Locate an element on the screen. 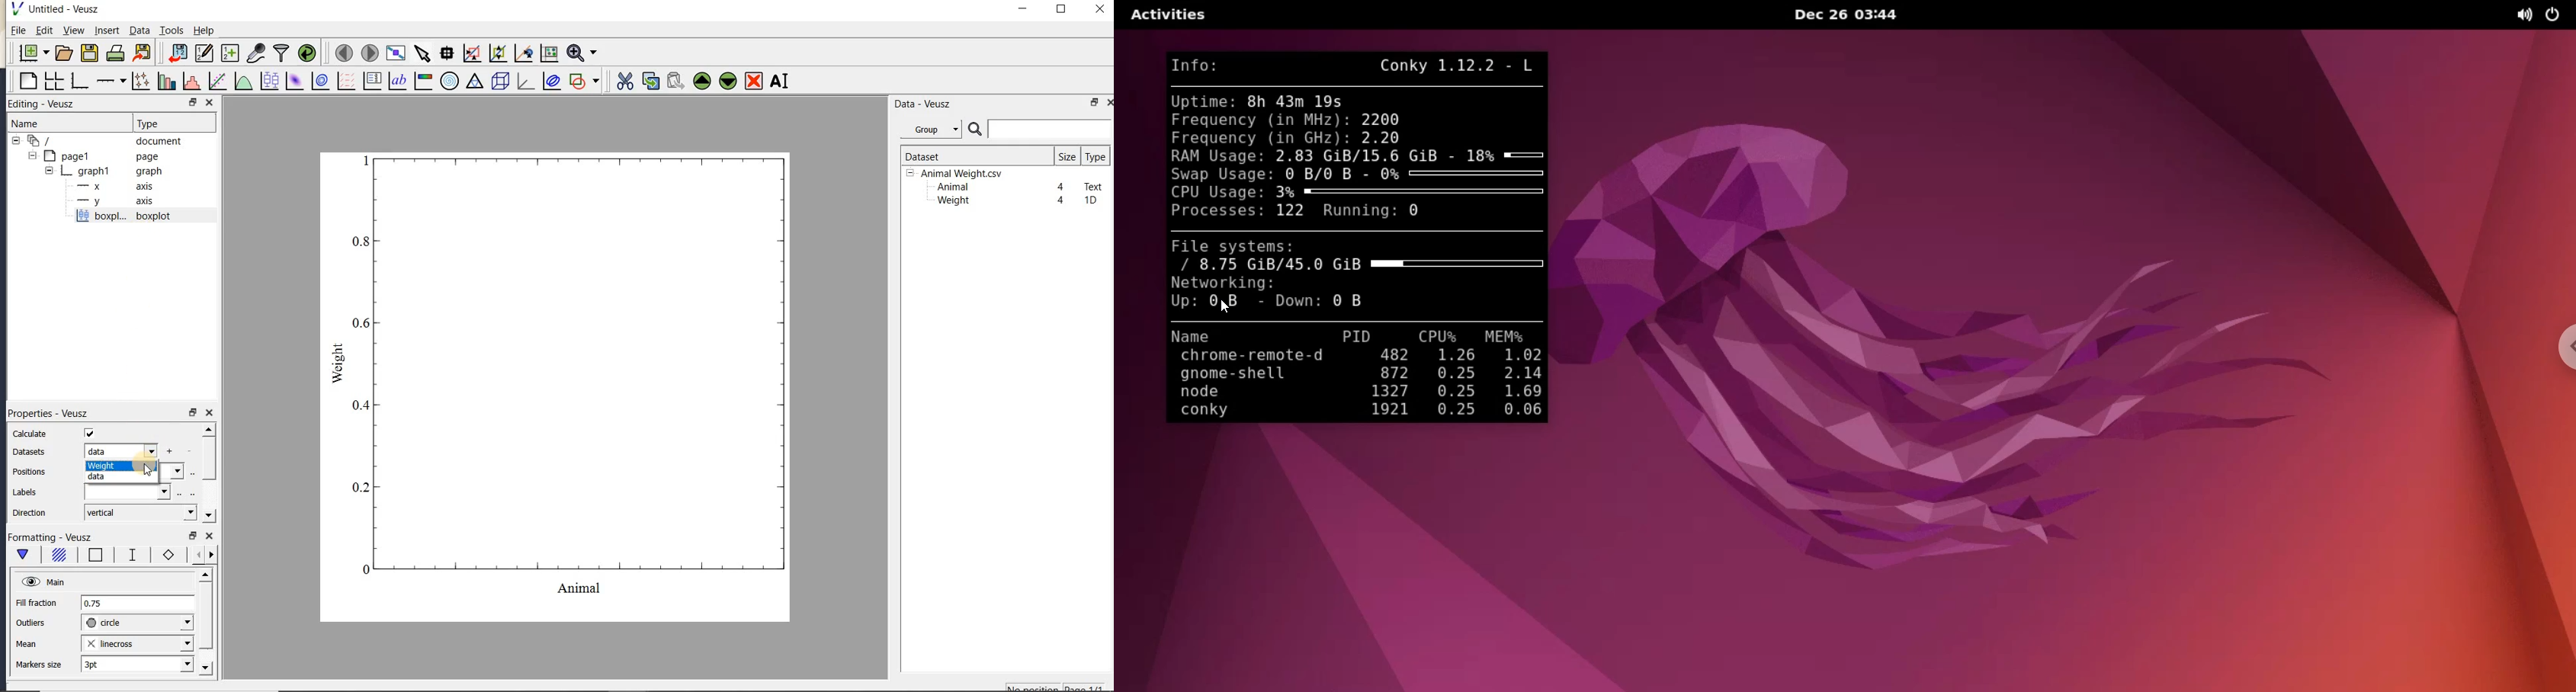 Image resolution: width=2576 pixels, height=700 pixels. arrange graphs in a grid is located at coordinates (53, 81).